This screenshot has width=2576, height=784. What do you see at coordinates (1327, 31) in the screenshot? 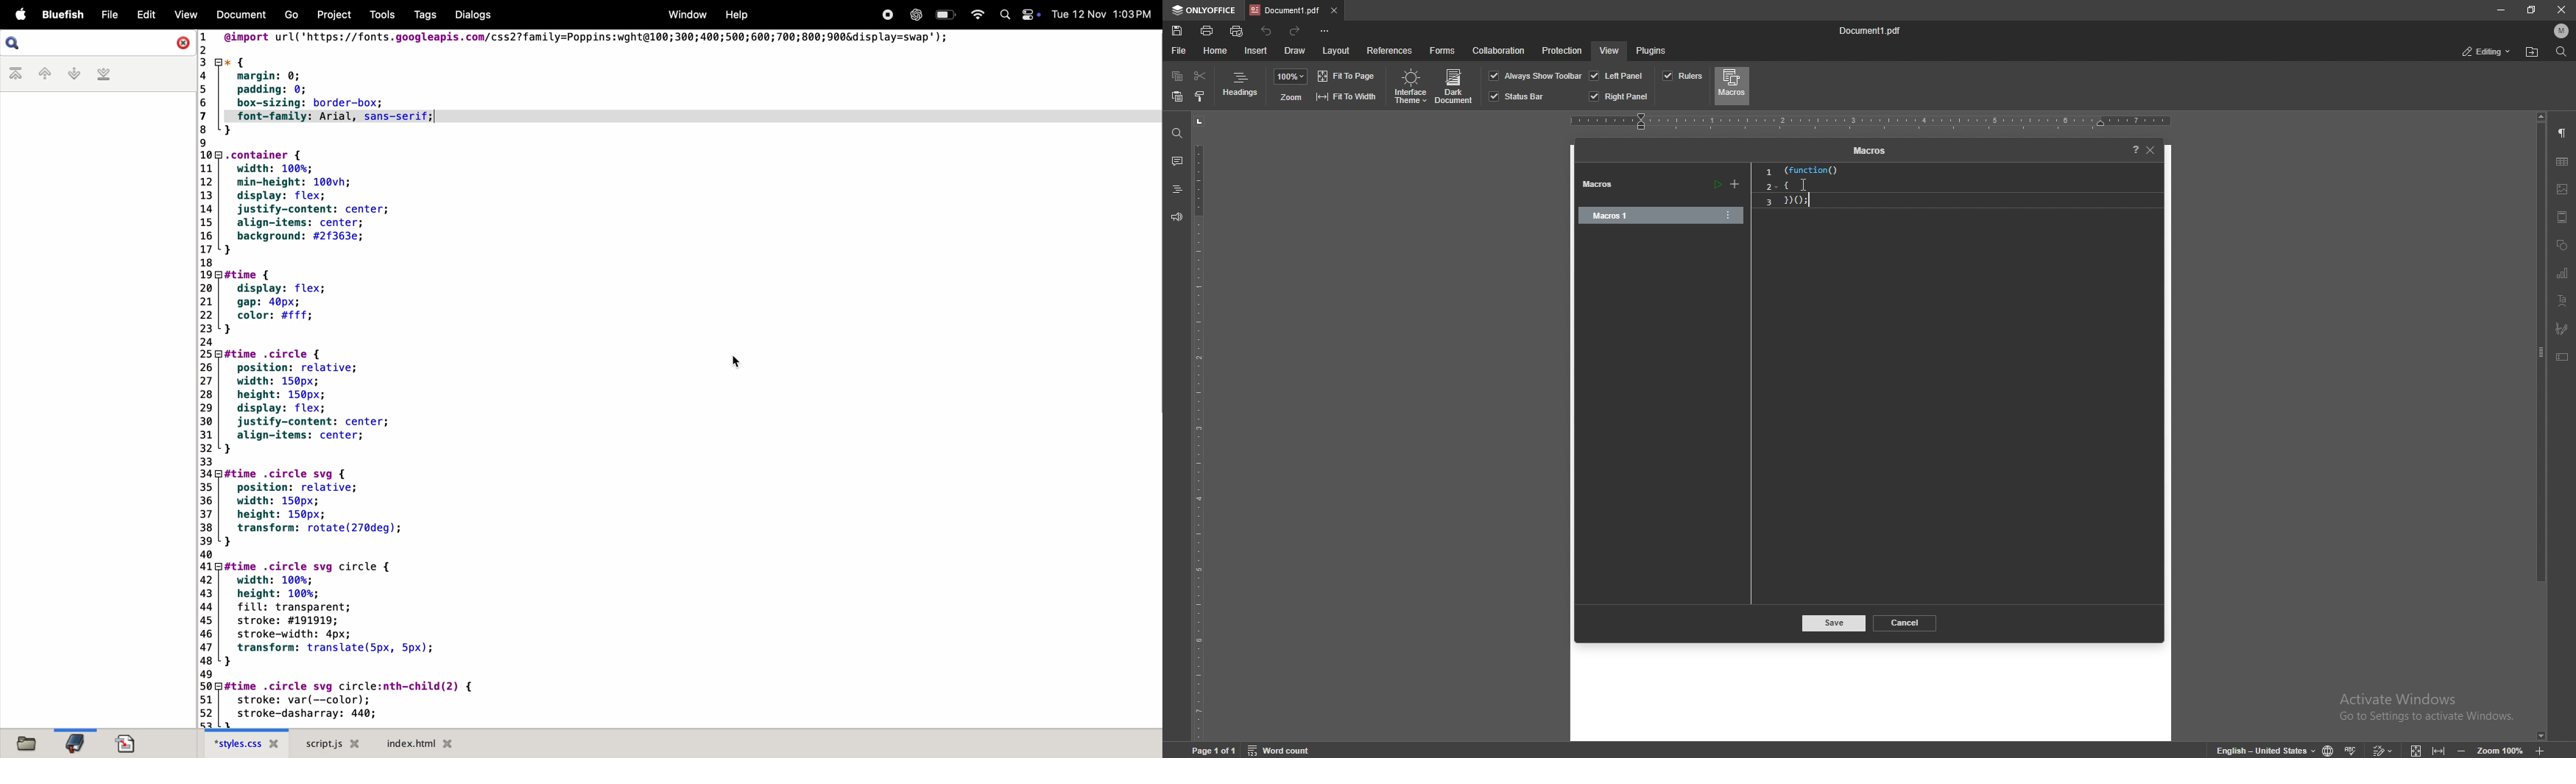
I see `customize toolbar` at bounding box center [1327, 31].